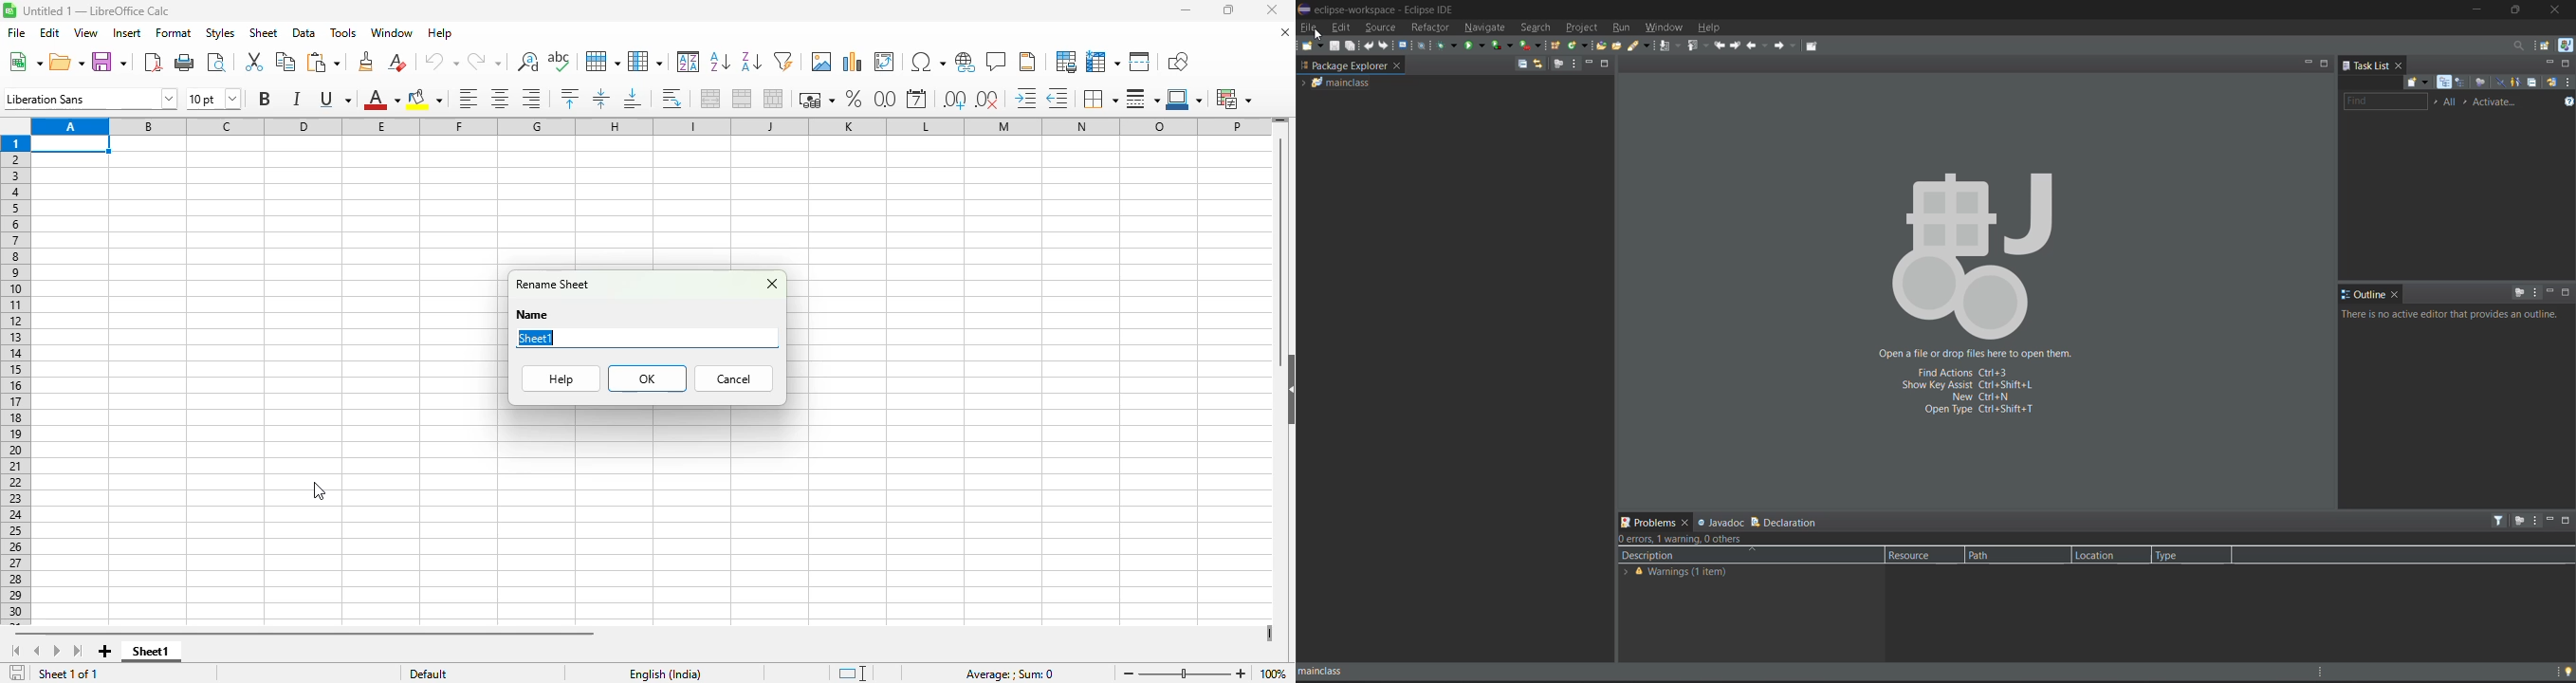 This screenshot has width=2576, height=700. Describe the element at coordinates (1582, 29) in the screenshot. I see `project` at that location.